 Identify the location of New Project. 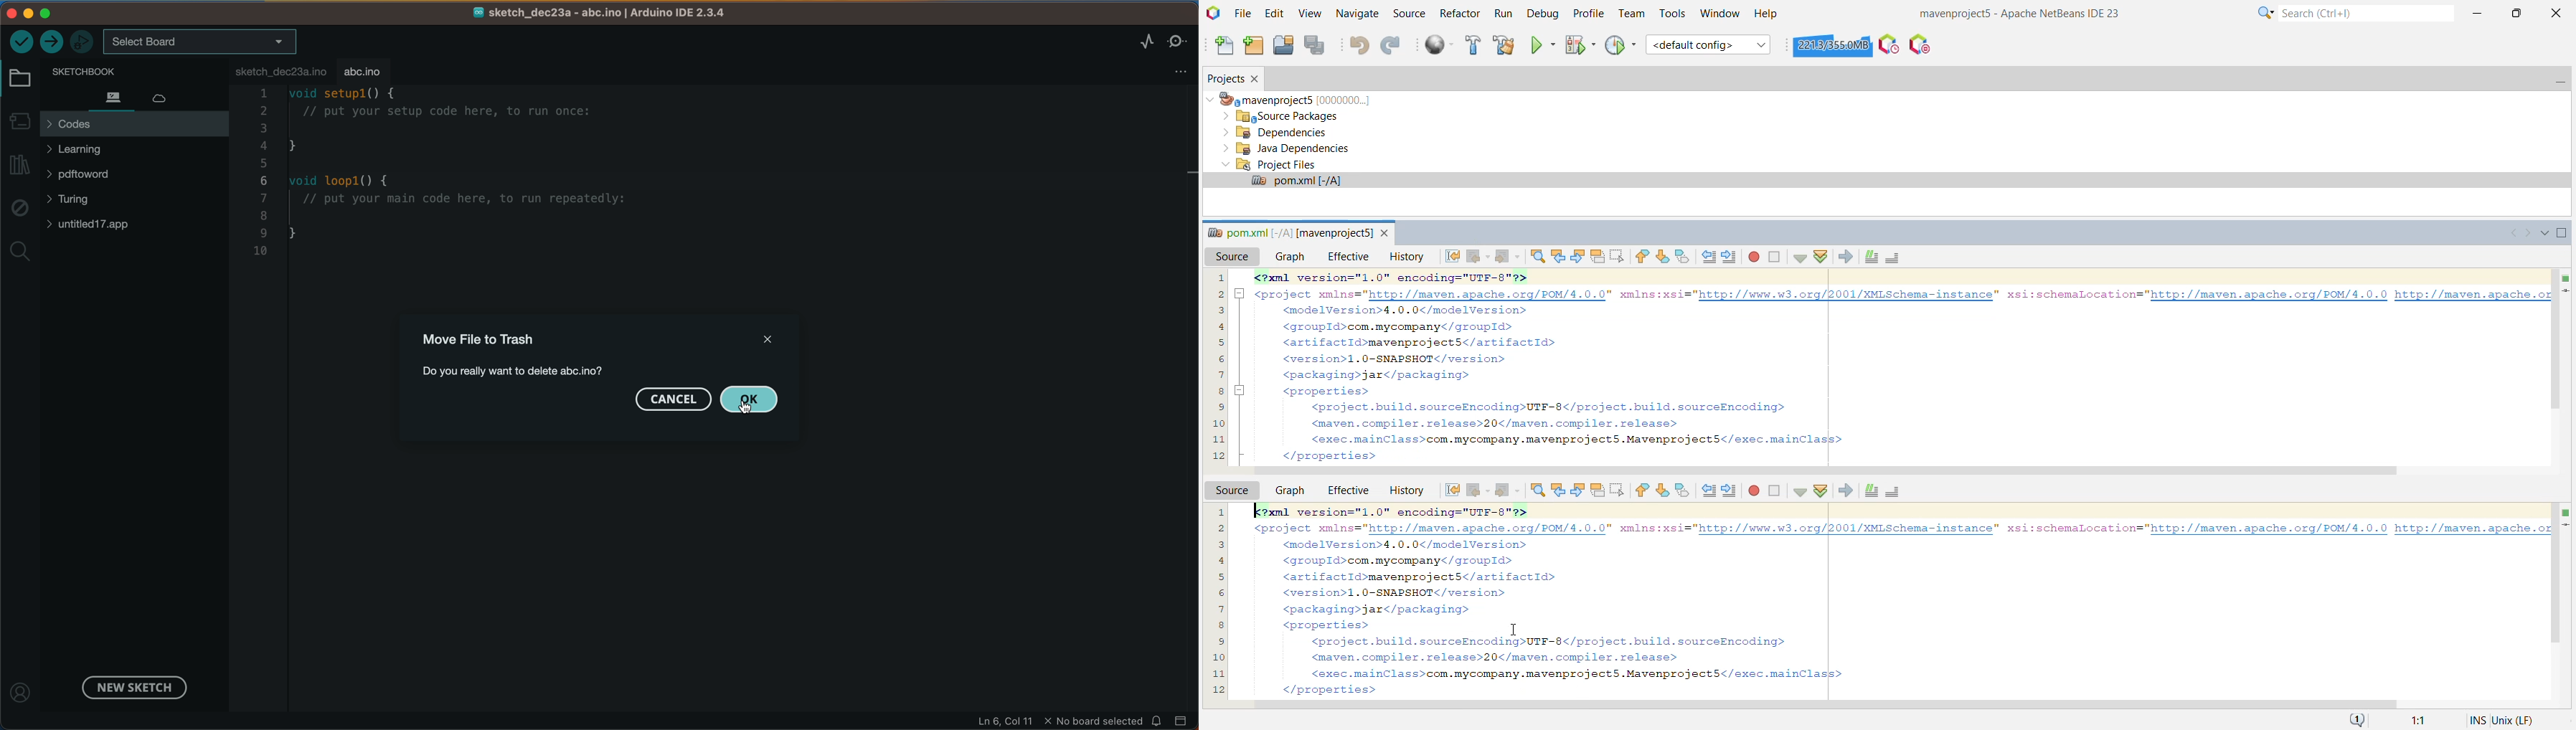
(1255, 46).